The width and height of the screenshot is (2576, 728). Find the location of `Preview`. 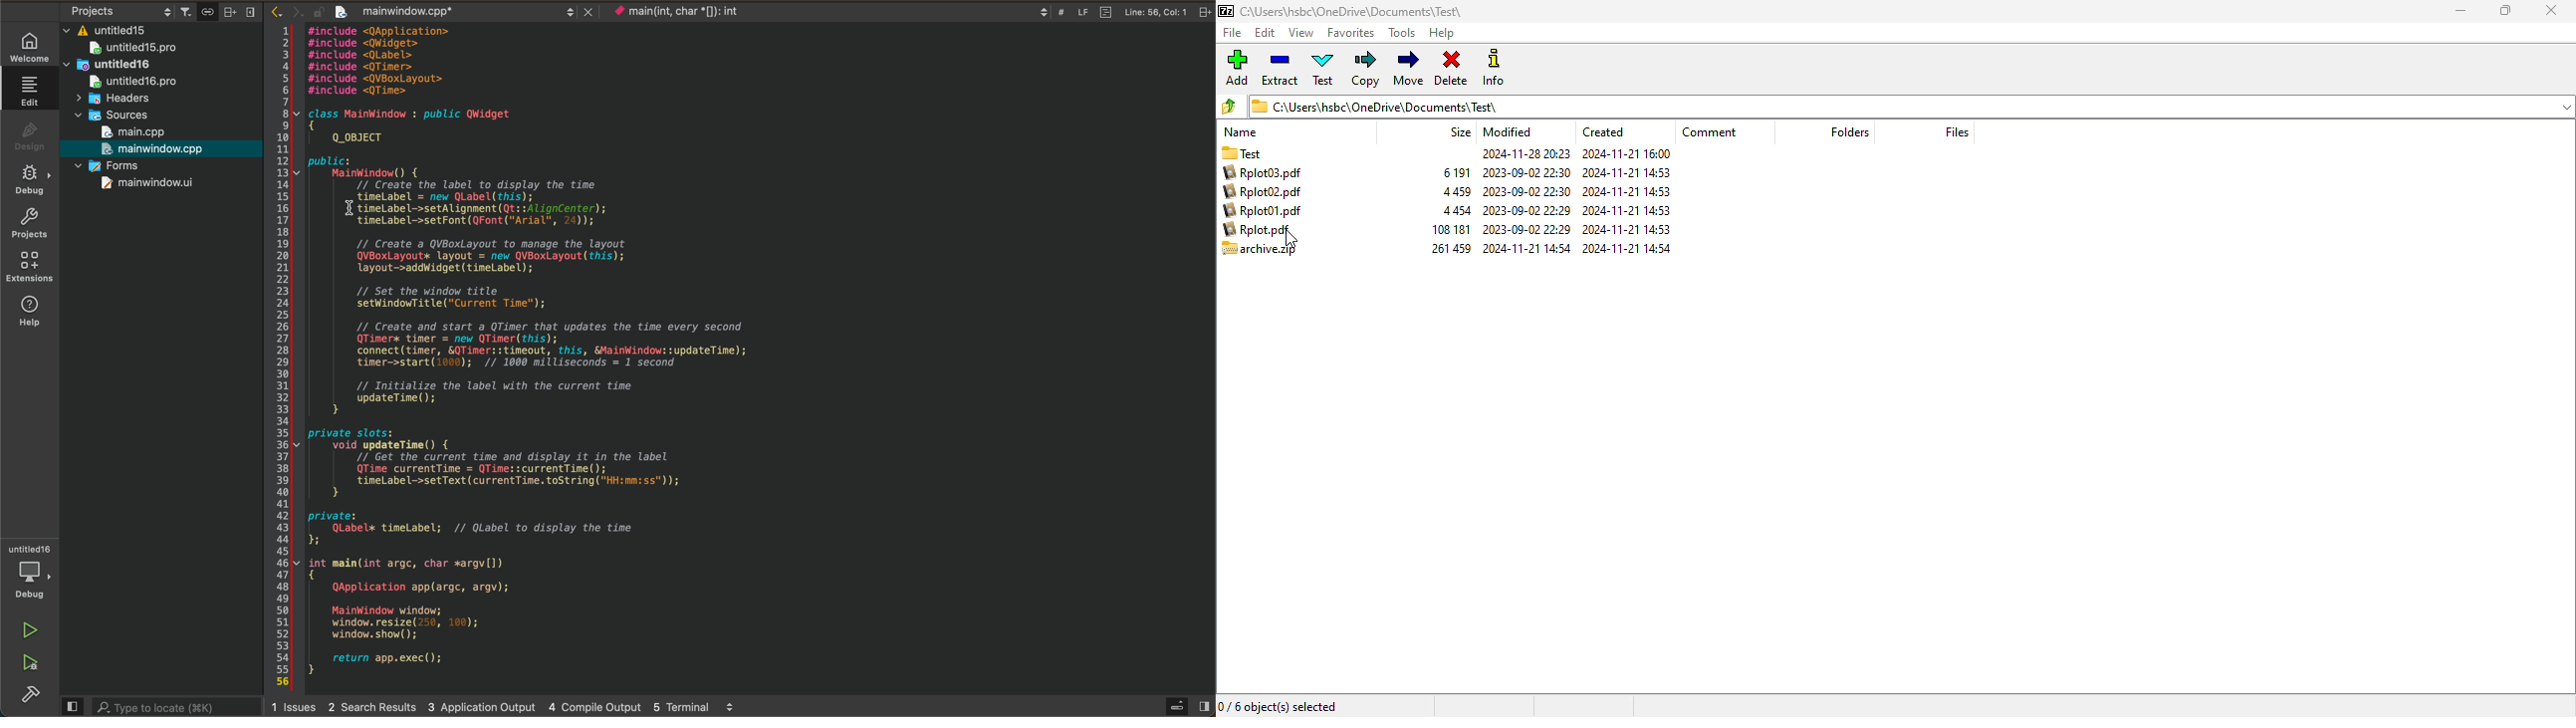

Preview is located at coordinates (71, 706).